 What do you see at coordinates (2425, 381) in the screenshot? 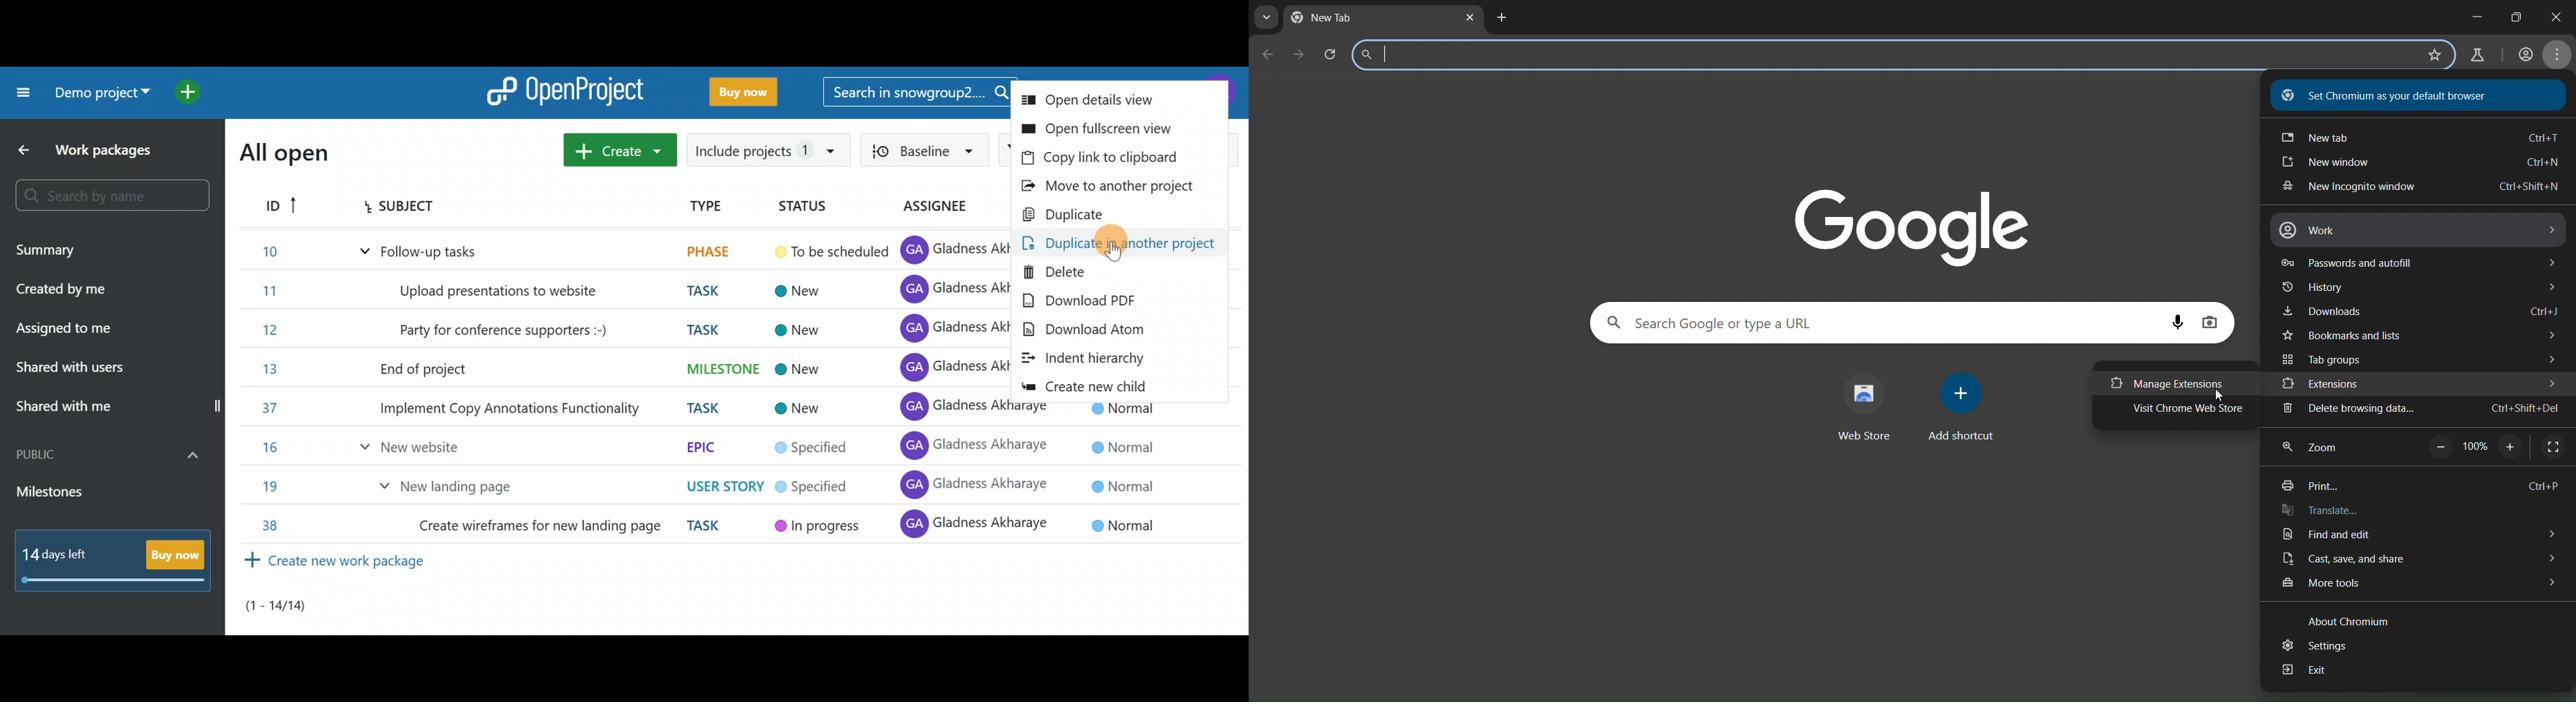
I see `extensions` at bounding box center [2425, 381].